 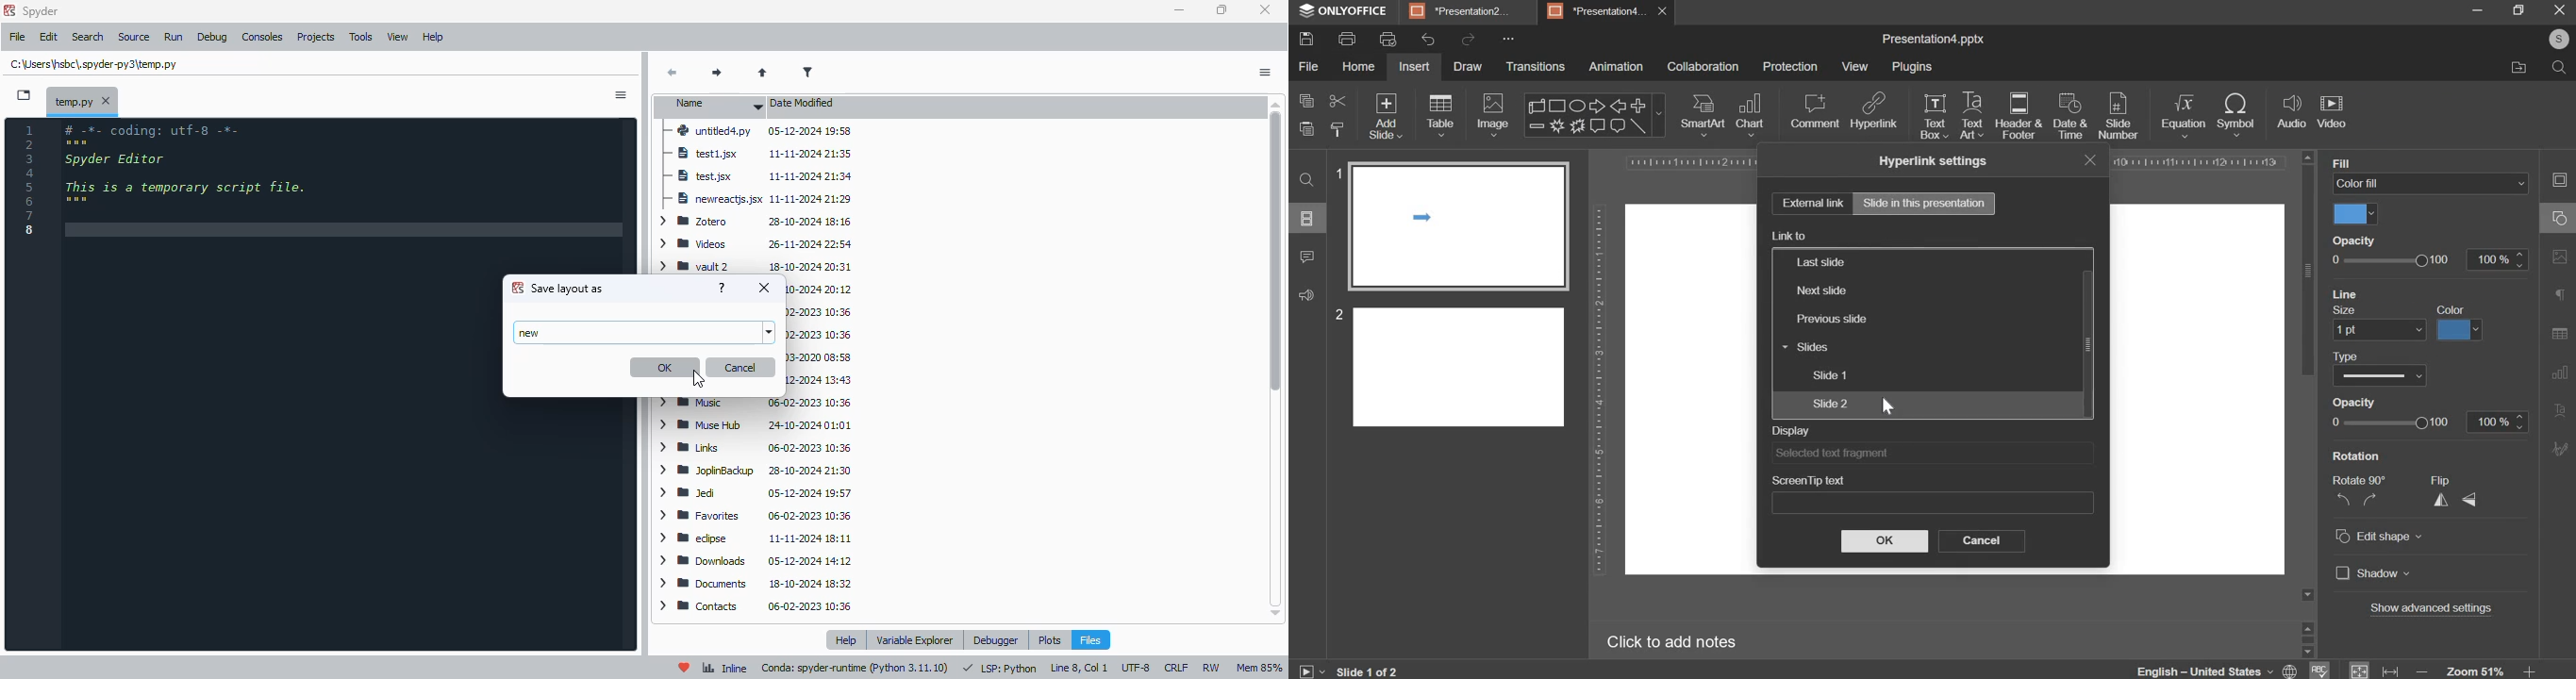 I want to click on options, so click(x=1265, y=74).